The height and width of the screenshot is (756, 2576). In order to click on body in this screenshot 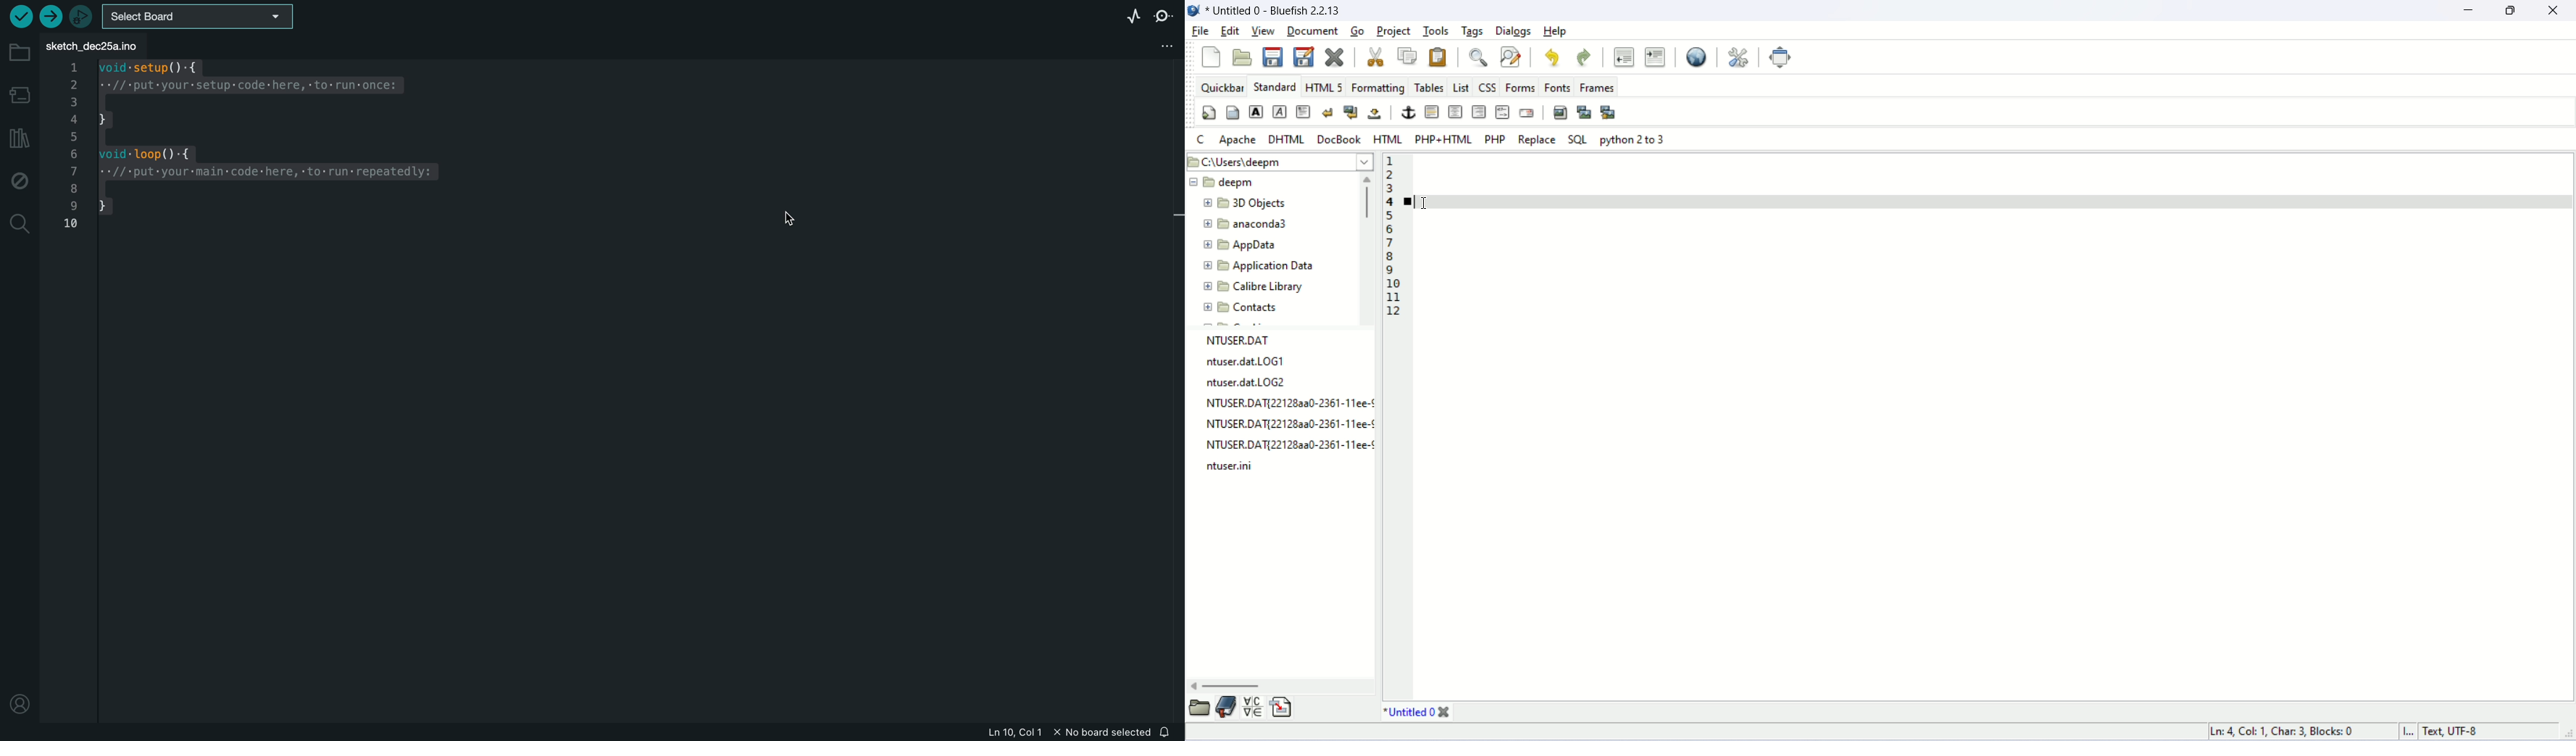, I will do `click(1233, 112)`.